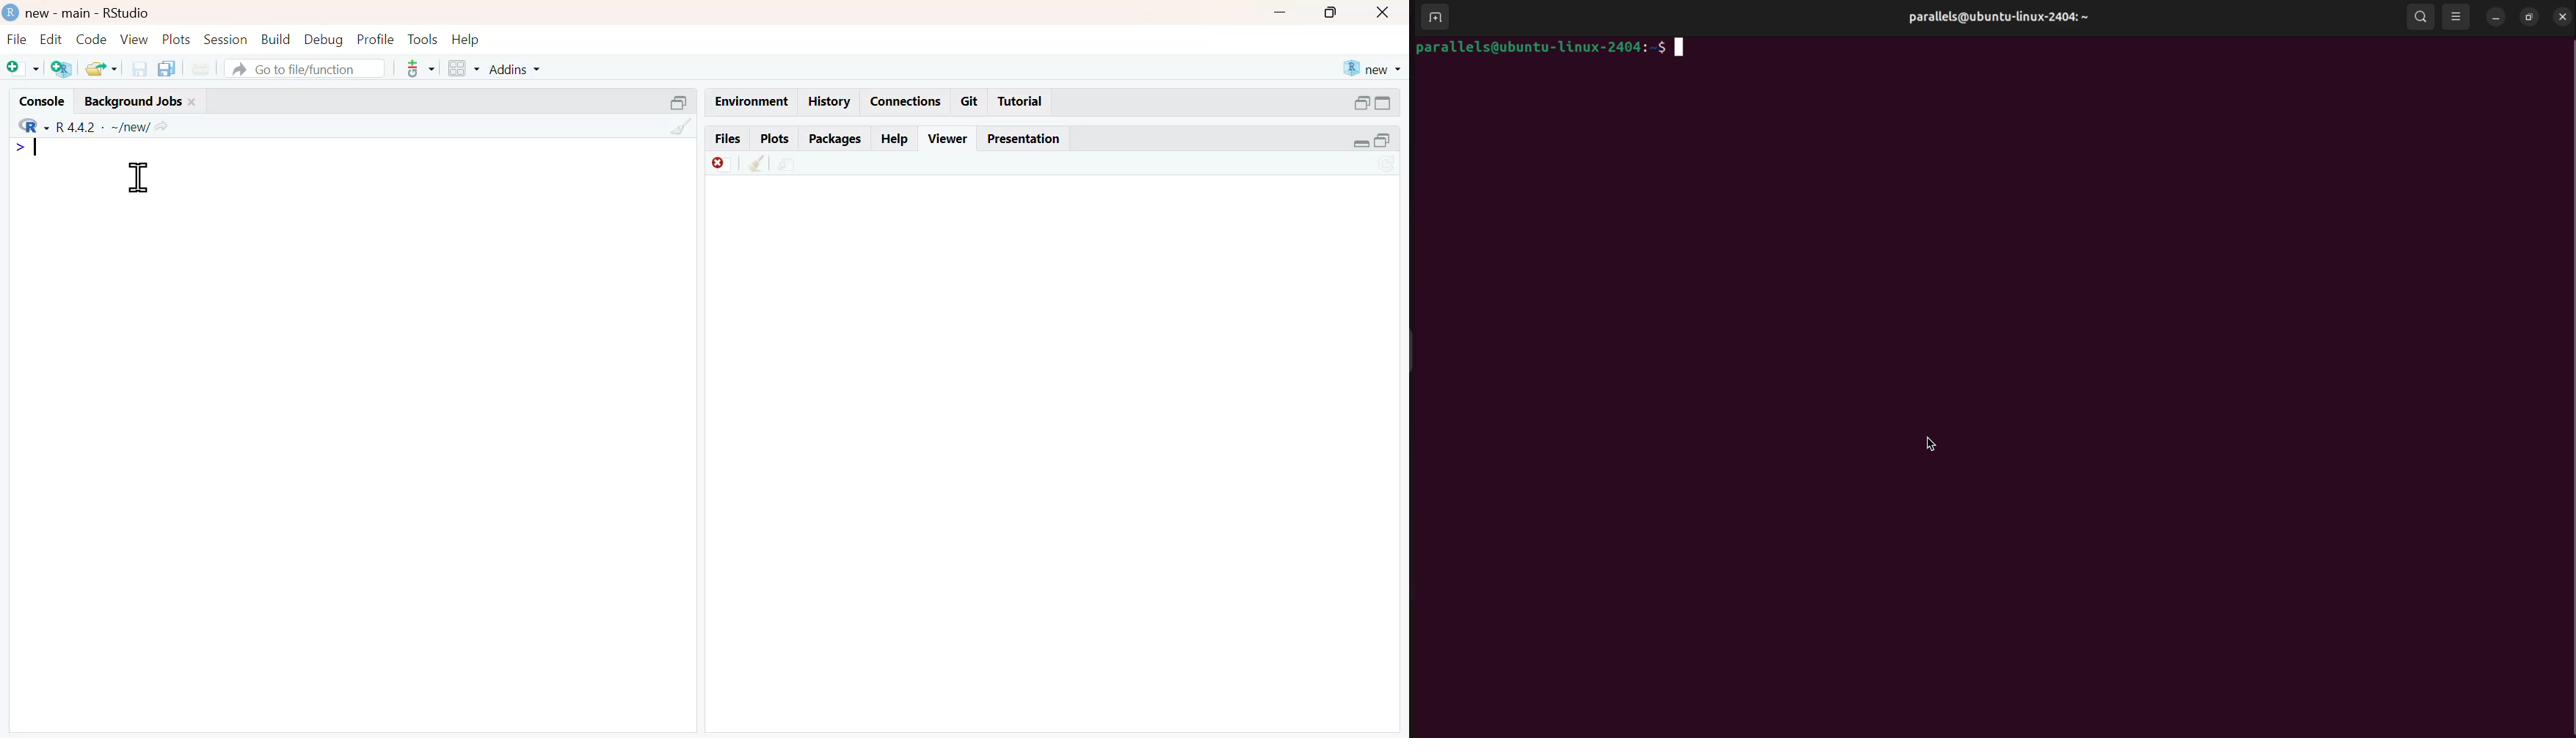  What do you see at coordinates (350, 463) in the screenshot?
I see `empty area` at bounding box center [350, 463].